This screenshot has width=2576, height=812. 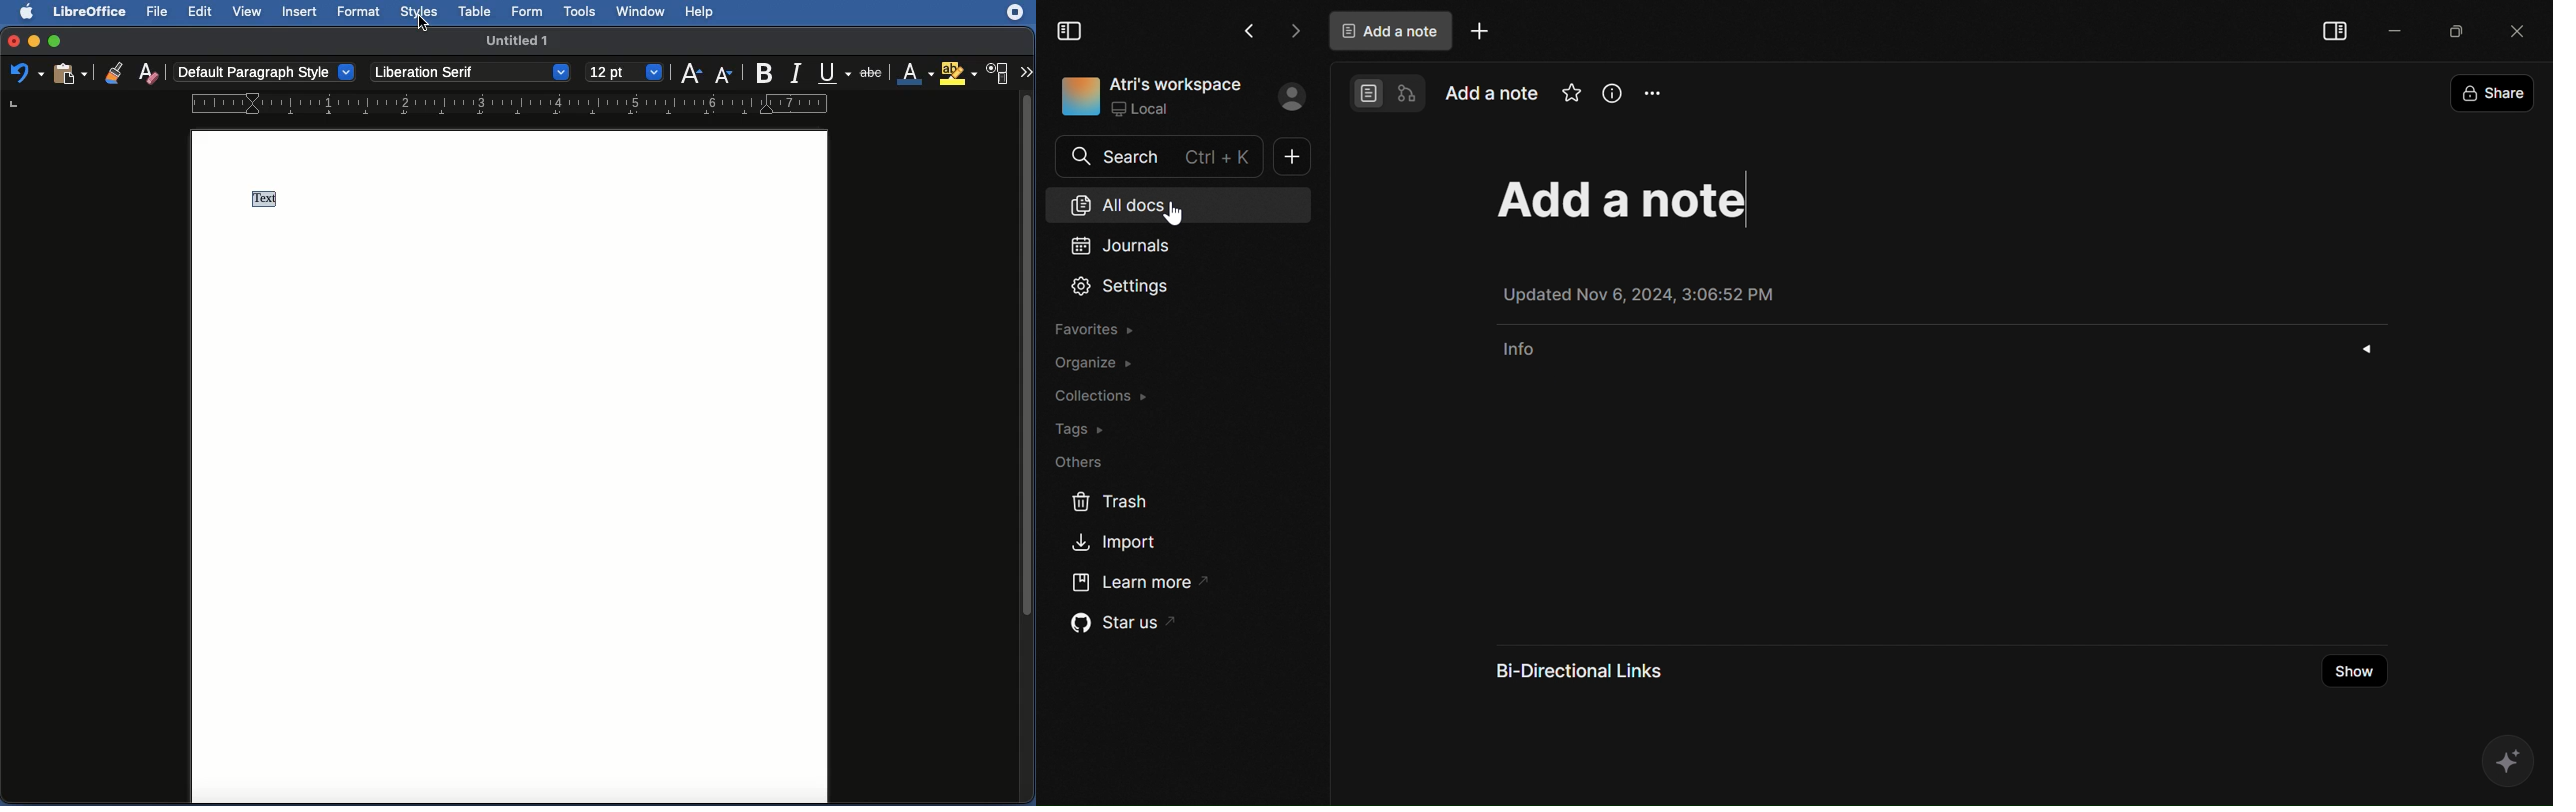 What do you see at coordinates (418, 13) in the screenshot?
I see `Styles` at bounding box center [418, 13].